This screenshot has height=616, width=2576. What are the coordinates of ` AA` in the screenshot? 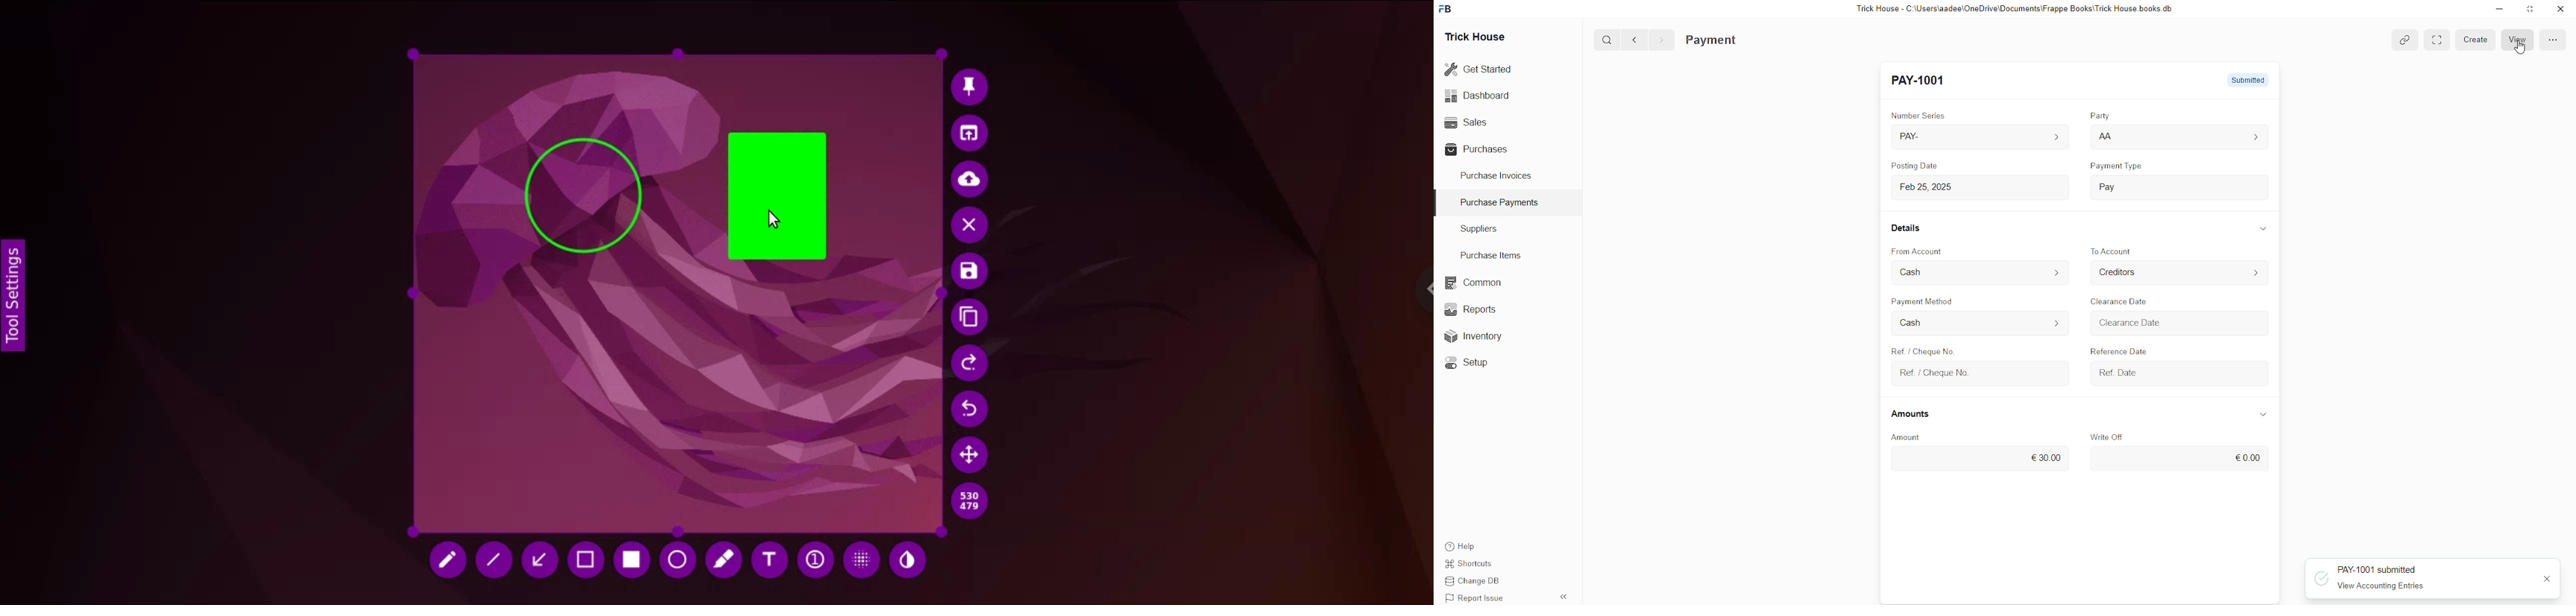 It's located at (2106, 138).